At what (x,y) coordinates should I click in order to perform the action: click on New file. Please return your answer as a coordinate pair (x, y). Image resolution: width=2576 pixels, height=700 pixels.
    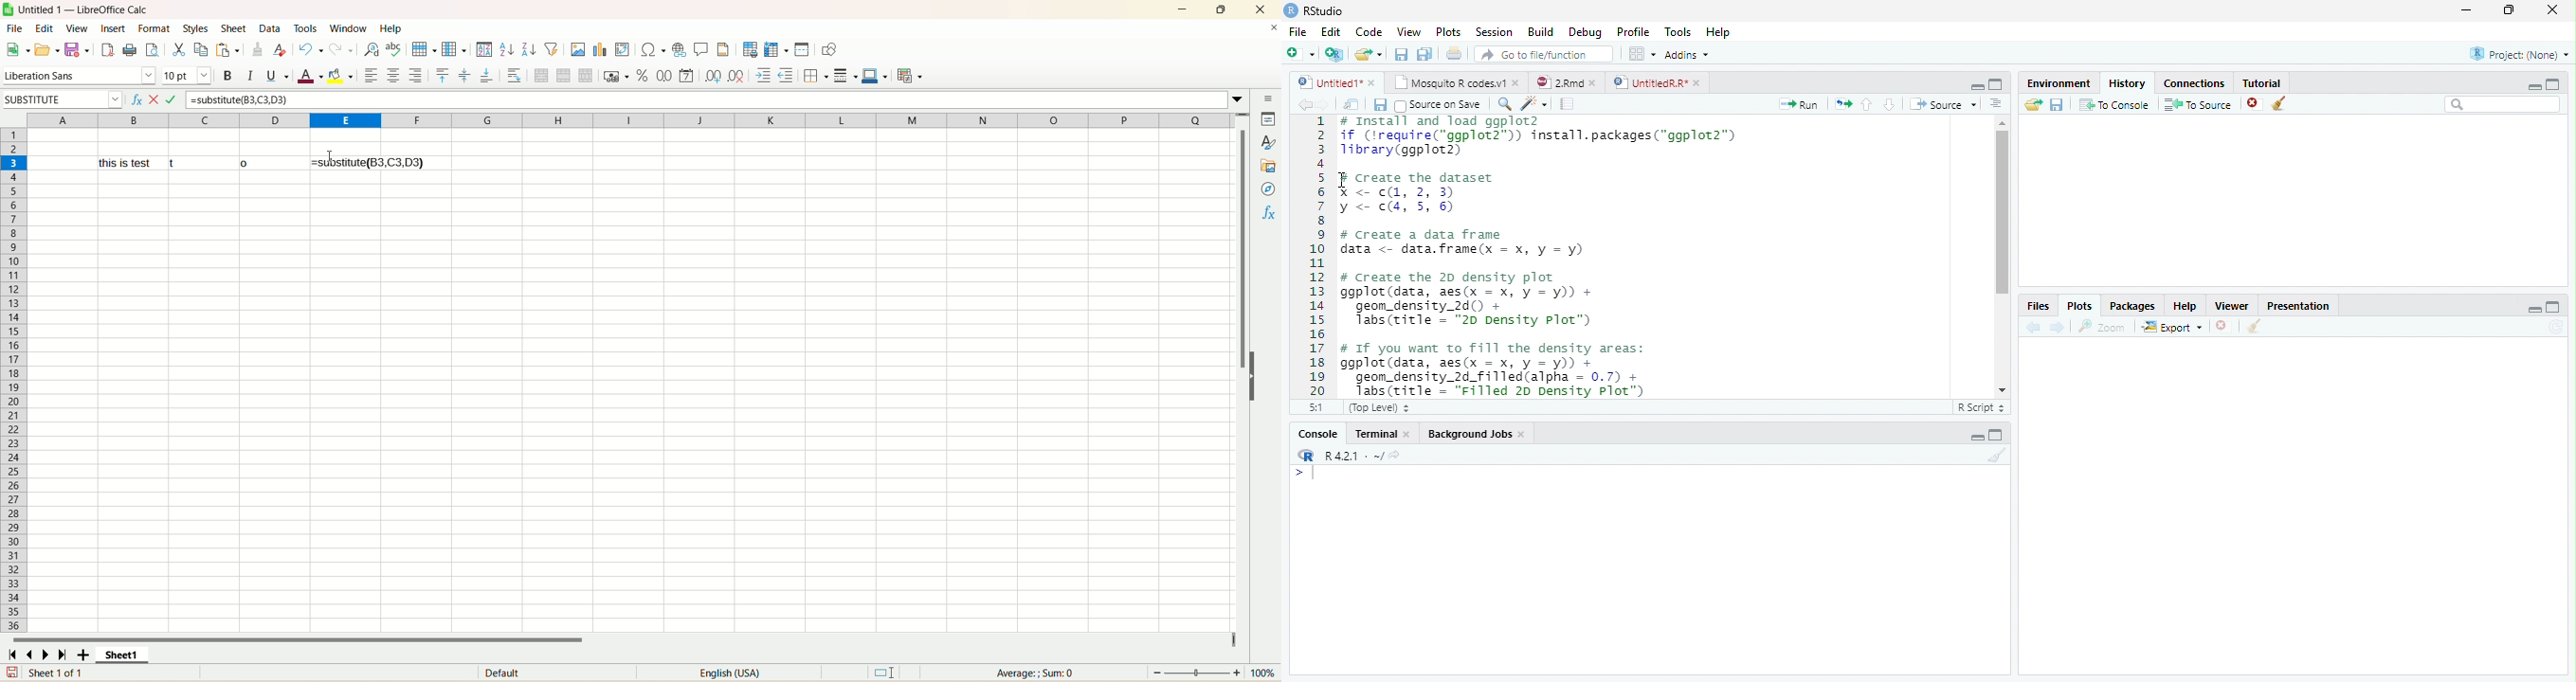
    Looking at the image, I should click on (1300, 54).